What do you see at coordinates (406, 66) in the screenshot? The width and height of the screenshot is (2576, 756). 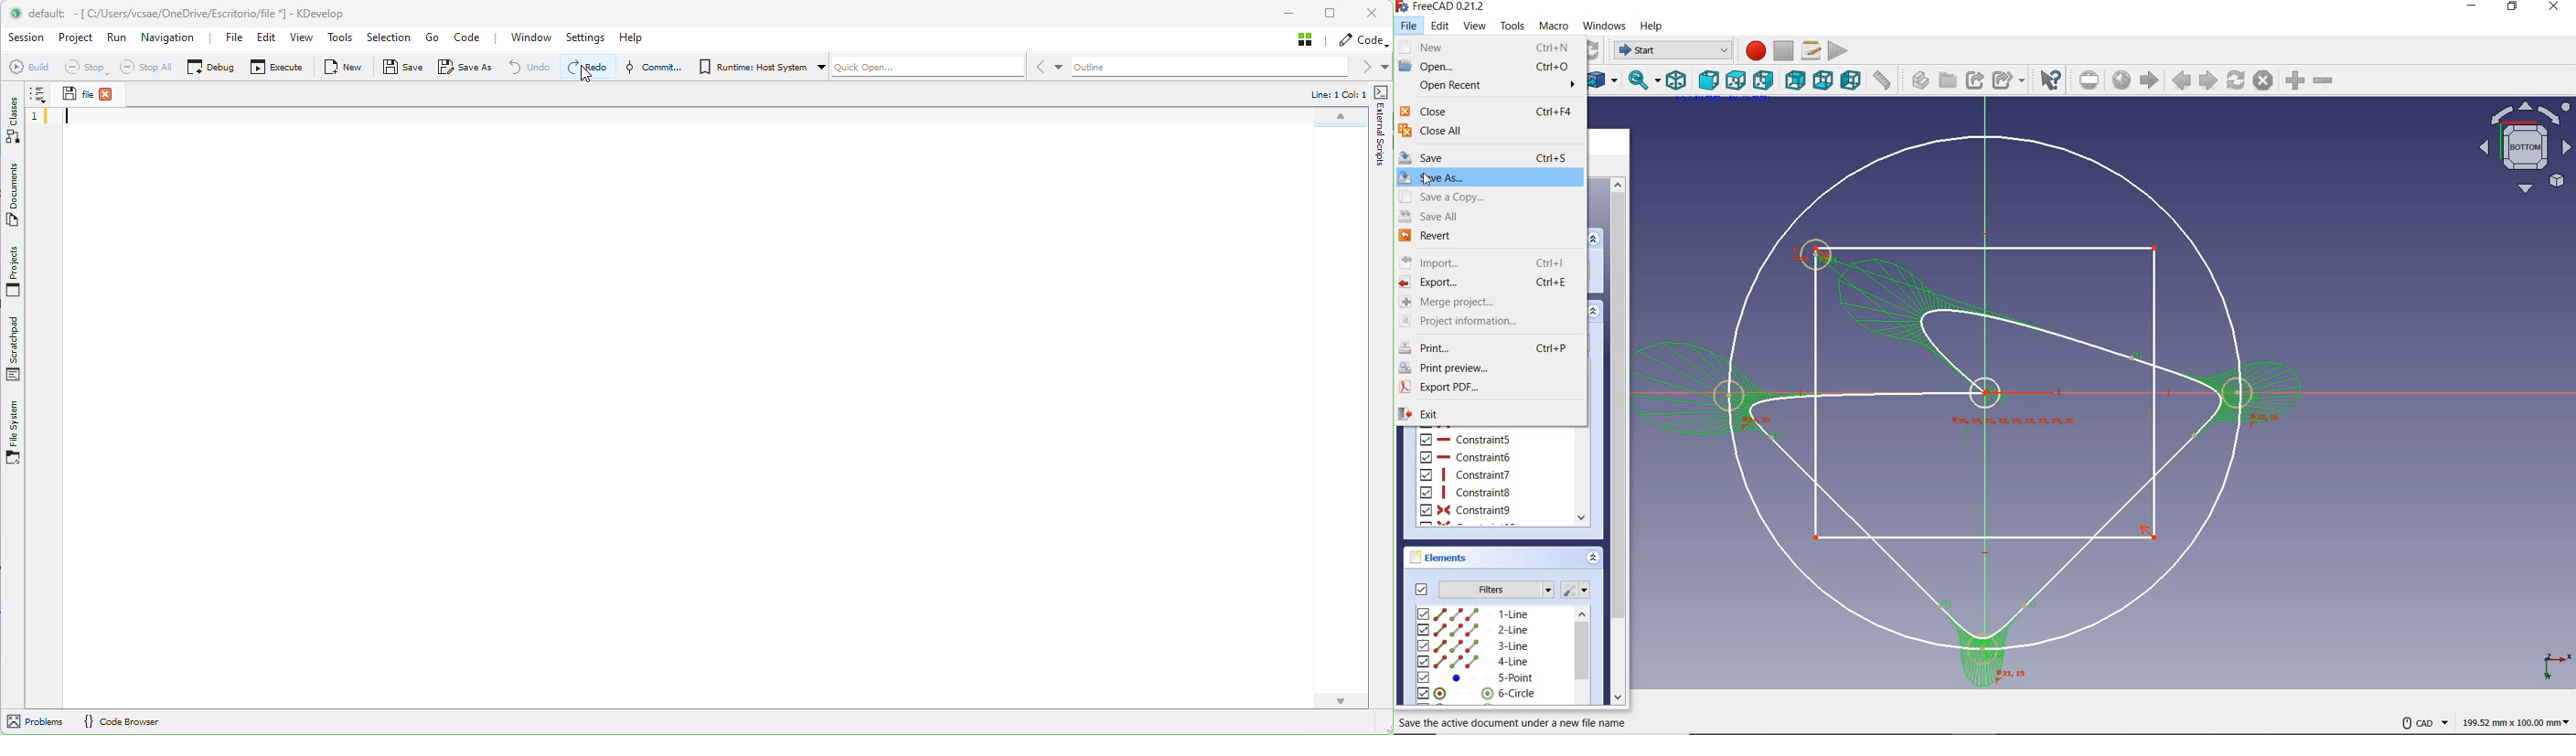 I see `Save` at bounding box center [406, 66].